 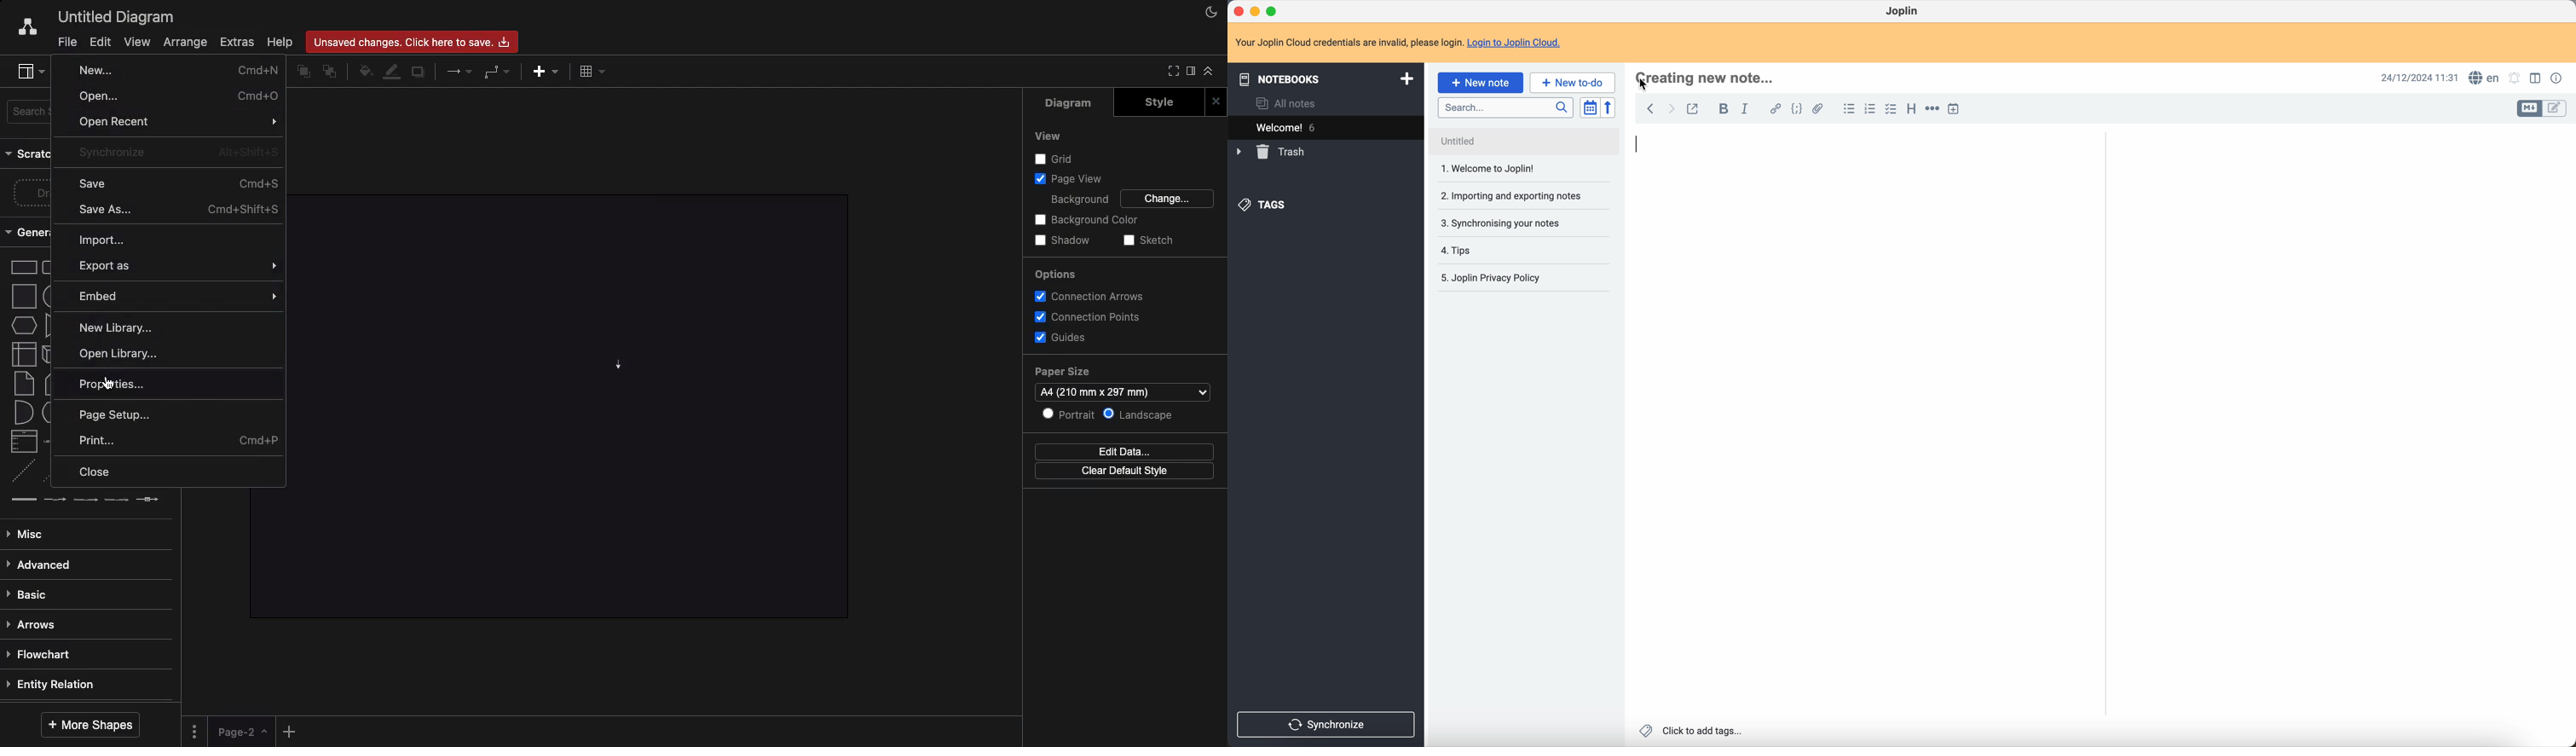 What do you see at coordinates (1932, 108) in the screenshot?
I see `horizontal rule` at bounding box center [1932, 108].